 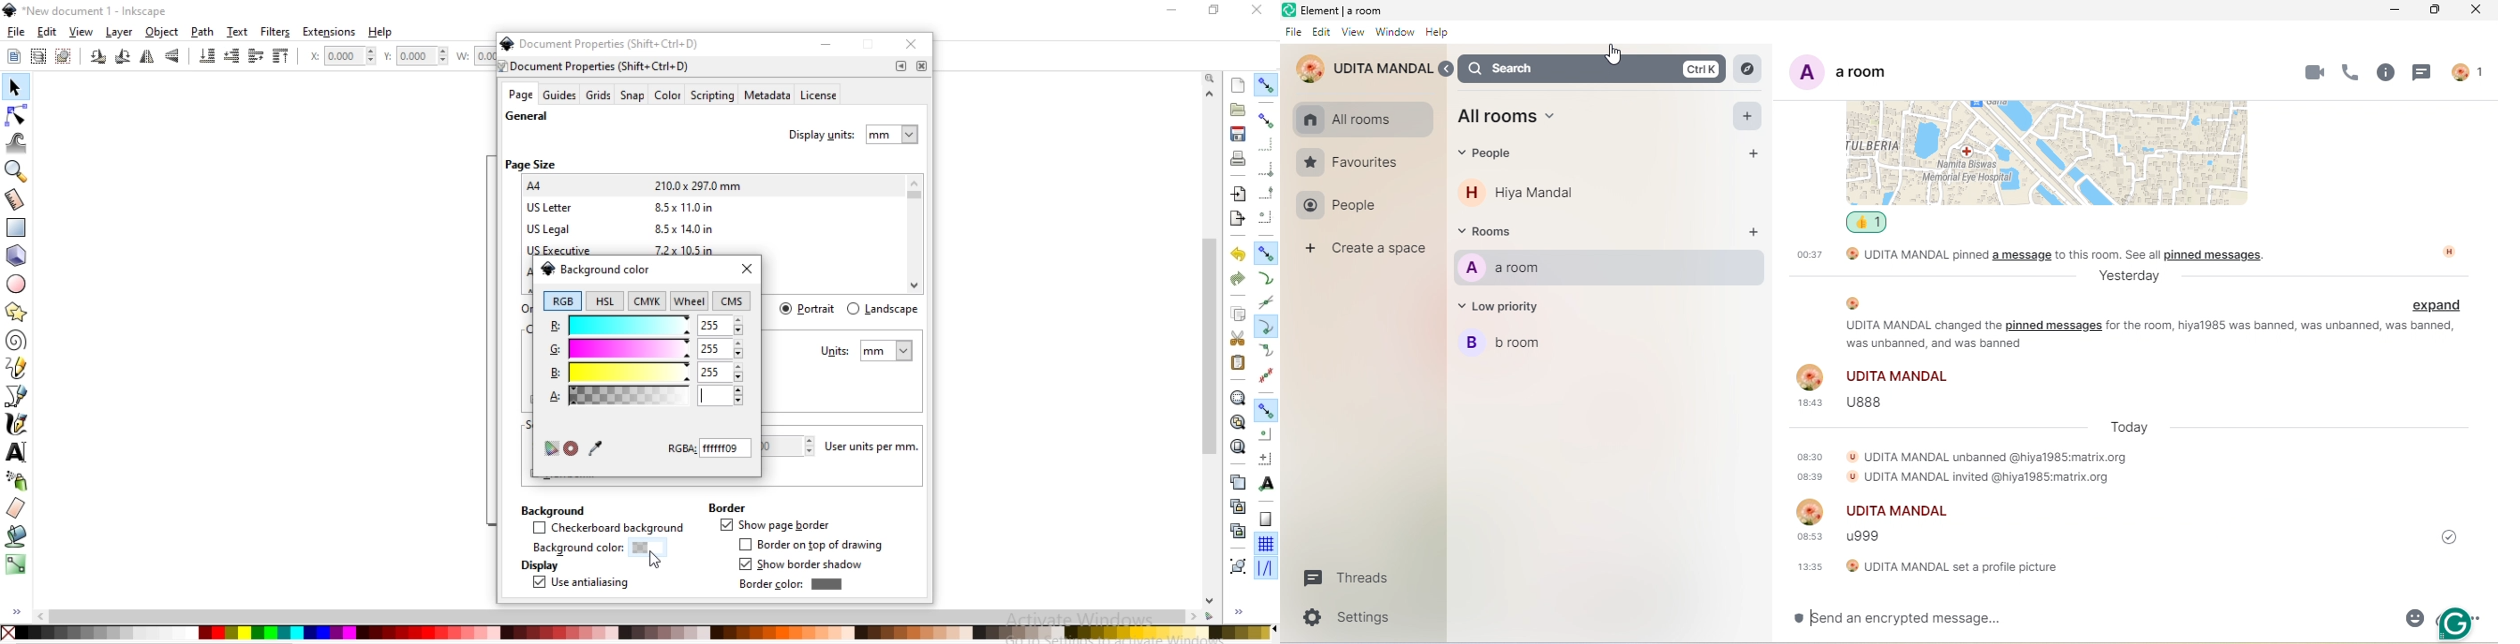 I want to click on Call, so click(x=2347, y=72).